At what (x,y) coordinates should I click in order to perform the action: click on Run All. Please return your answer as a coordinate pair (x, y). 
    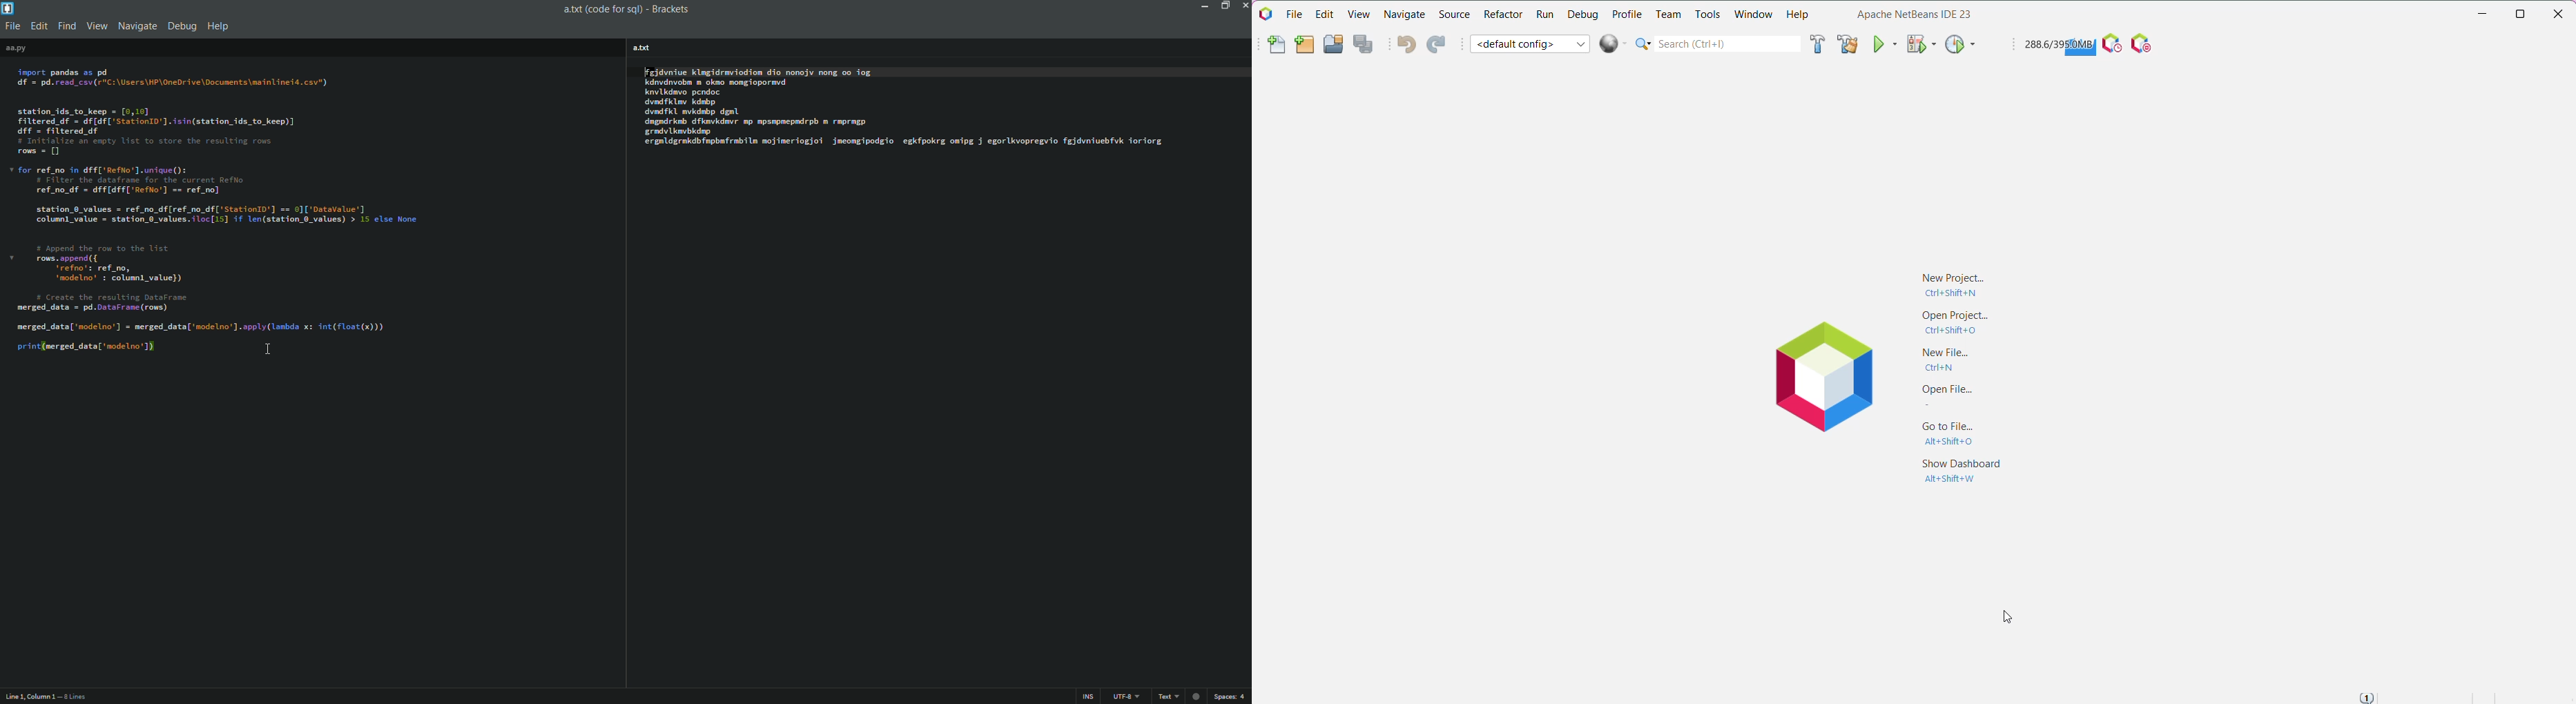
    Looking at the image, I should click on (1614, 43).